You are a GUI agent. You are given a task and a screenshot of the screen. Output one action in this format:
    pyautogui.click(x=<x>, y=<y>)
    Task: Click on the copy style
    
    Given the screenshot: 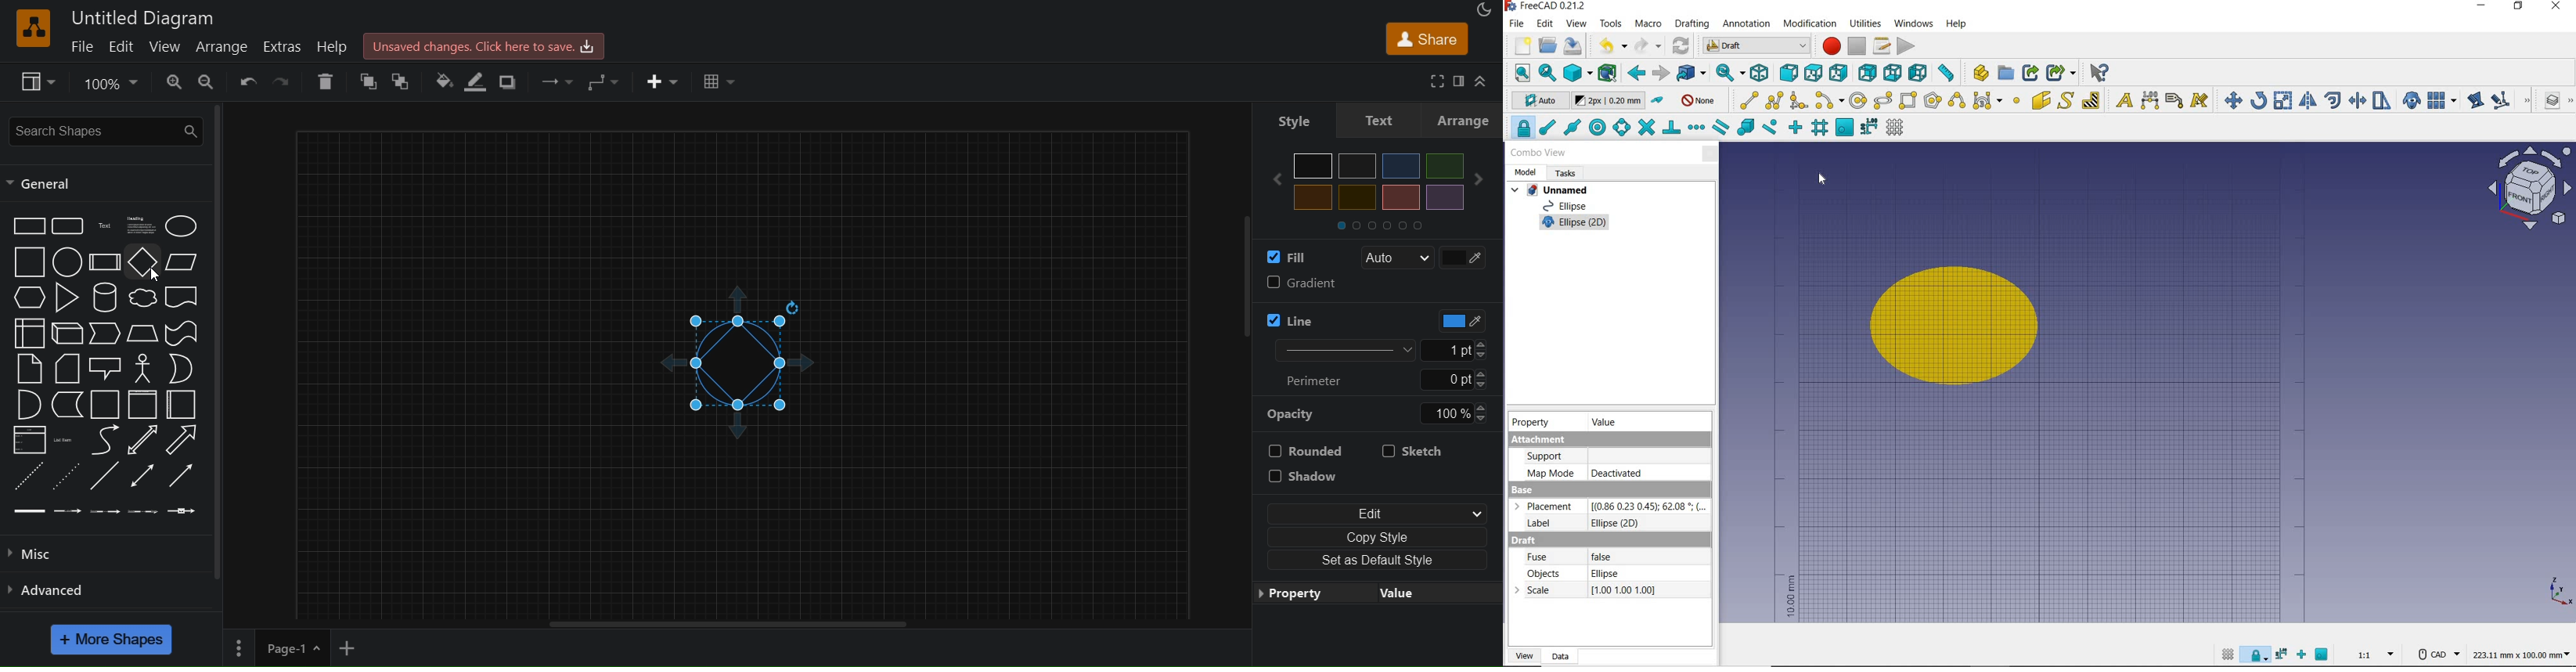 What is the action you would take?
    pyautogui.click(x=1379, y=535)
    